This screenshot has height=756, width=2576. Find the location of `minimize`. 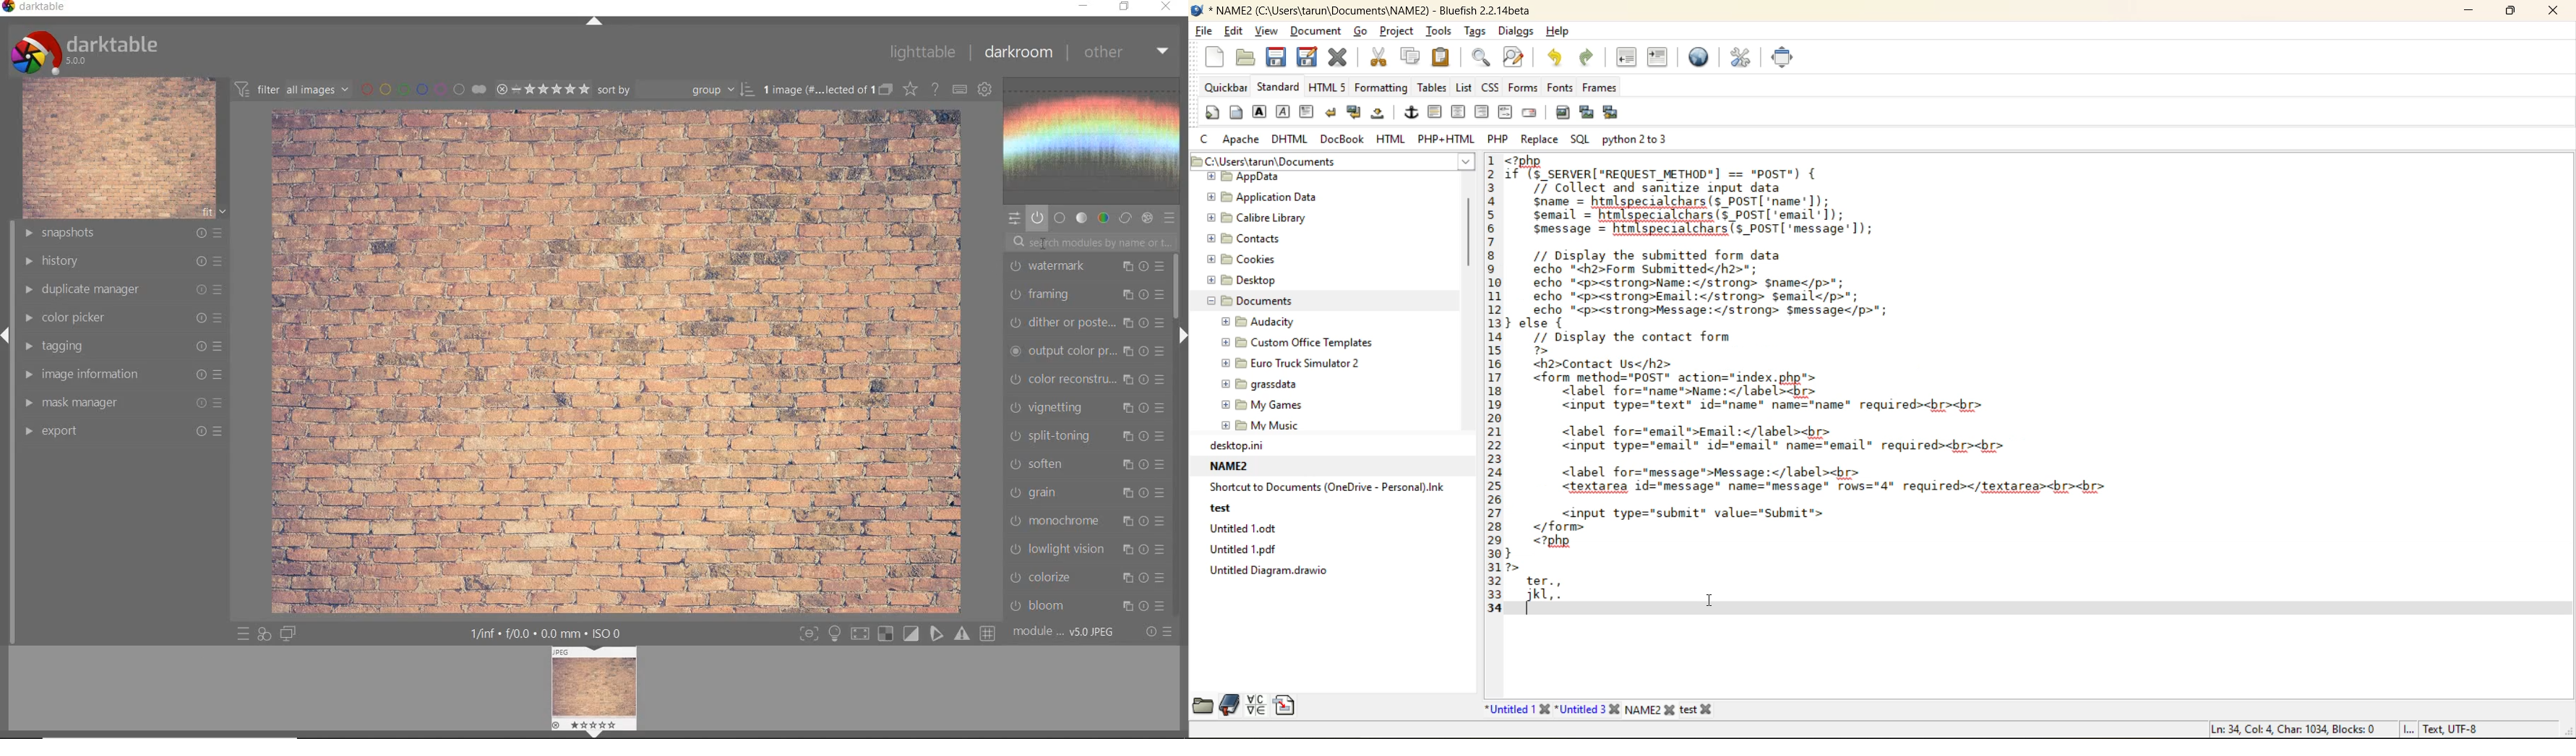

minimize is located at coordinates (1082, 5).